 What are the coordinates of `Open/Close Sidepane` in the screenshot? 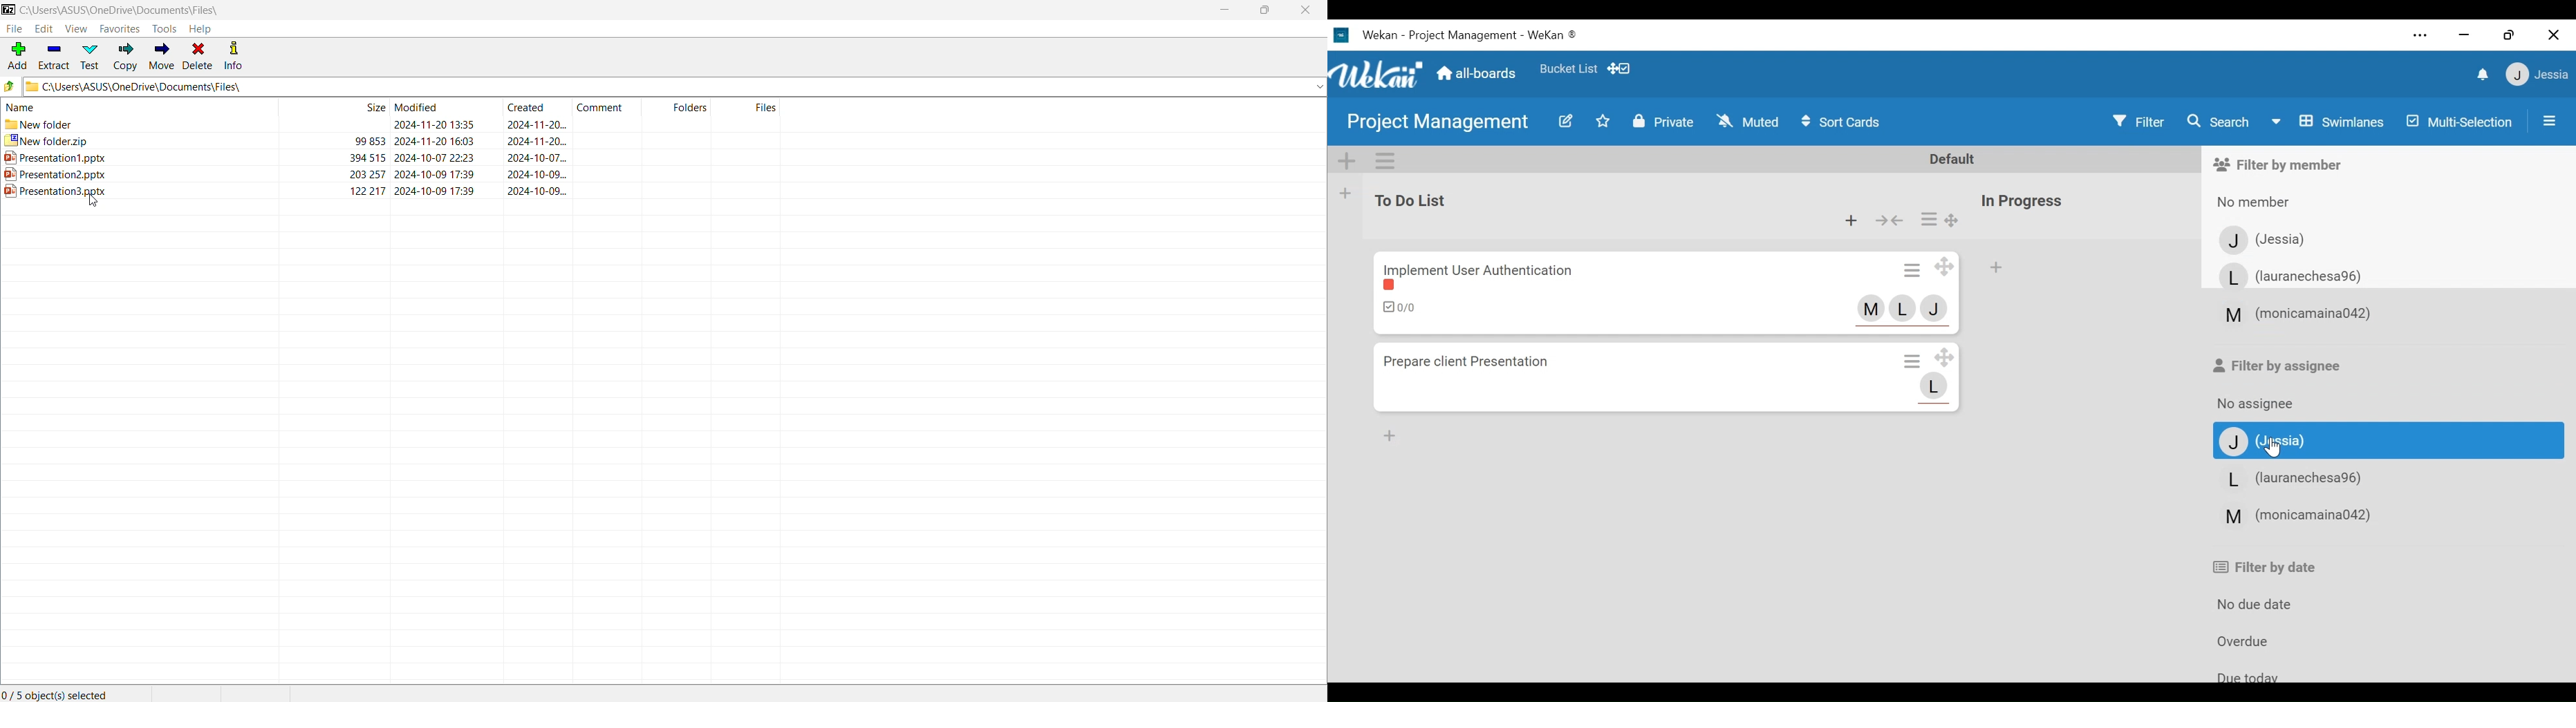 It's located at (2548, 120).